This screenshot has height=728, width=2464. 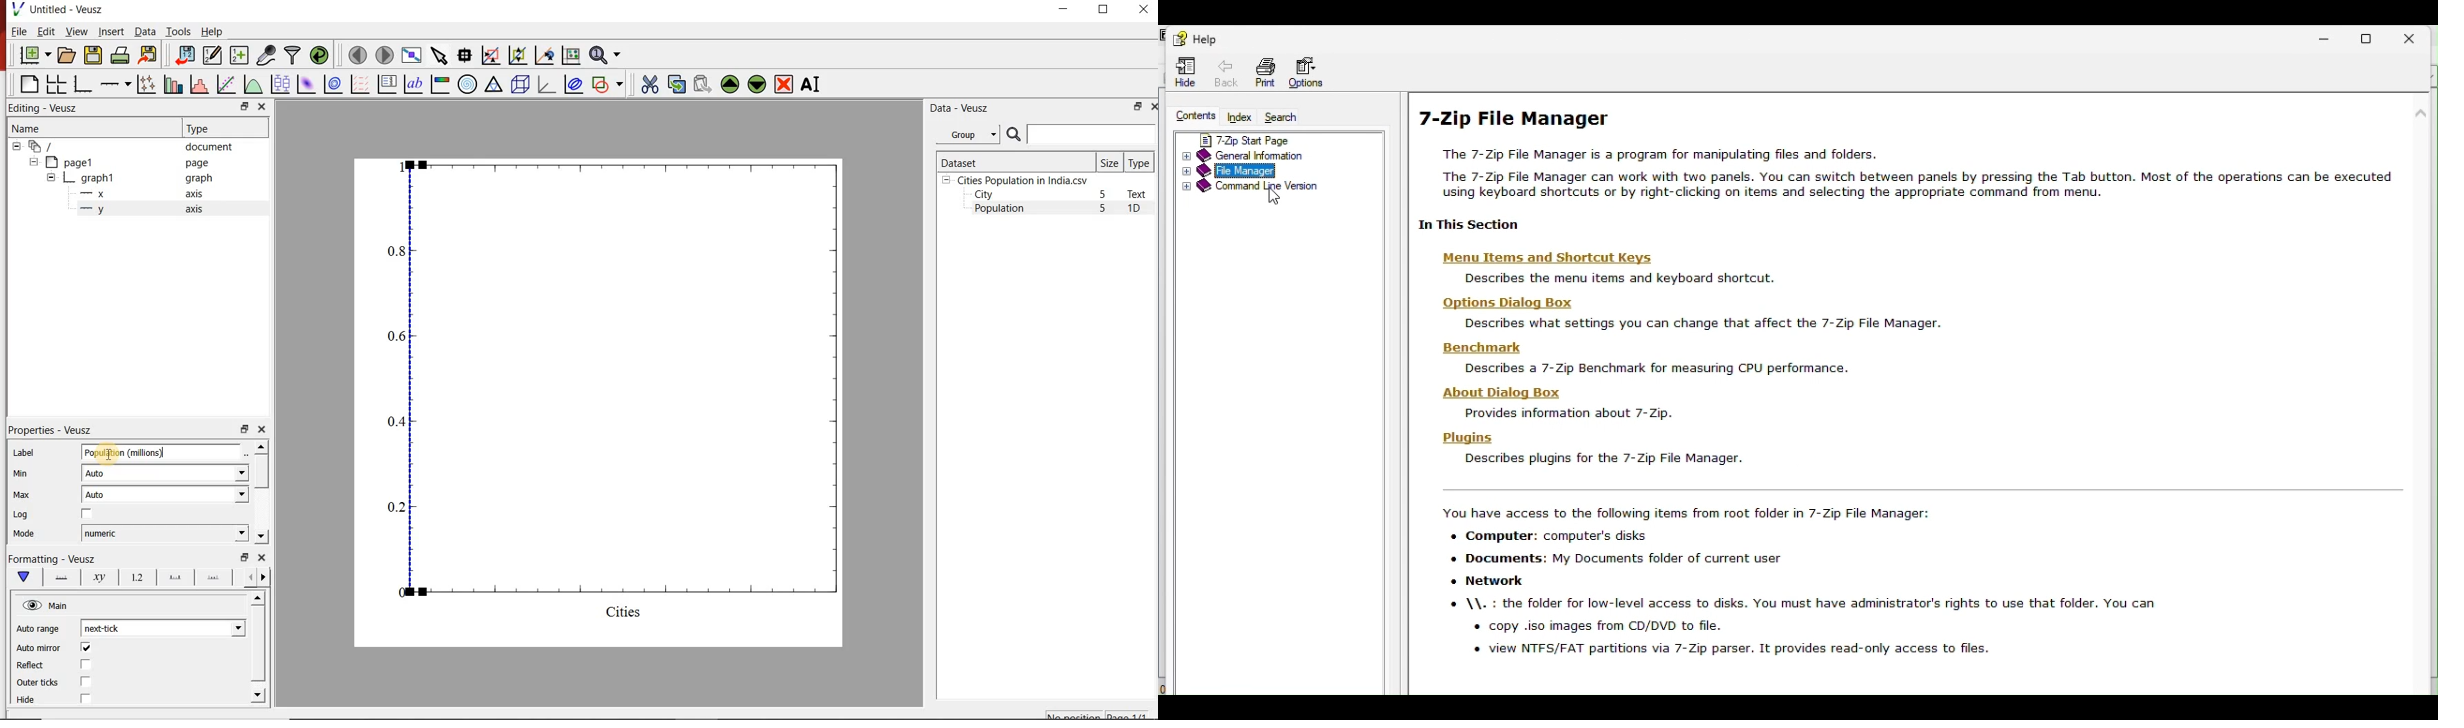 What do you see at coordinates (1473, 438) in the screenshot?
I see `Plugins` at bounding box center [1473, 438].